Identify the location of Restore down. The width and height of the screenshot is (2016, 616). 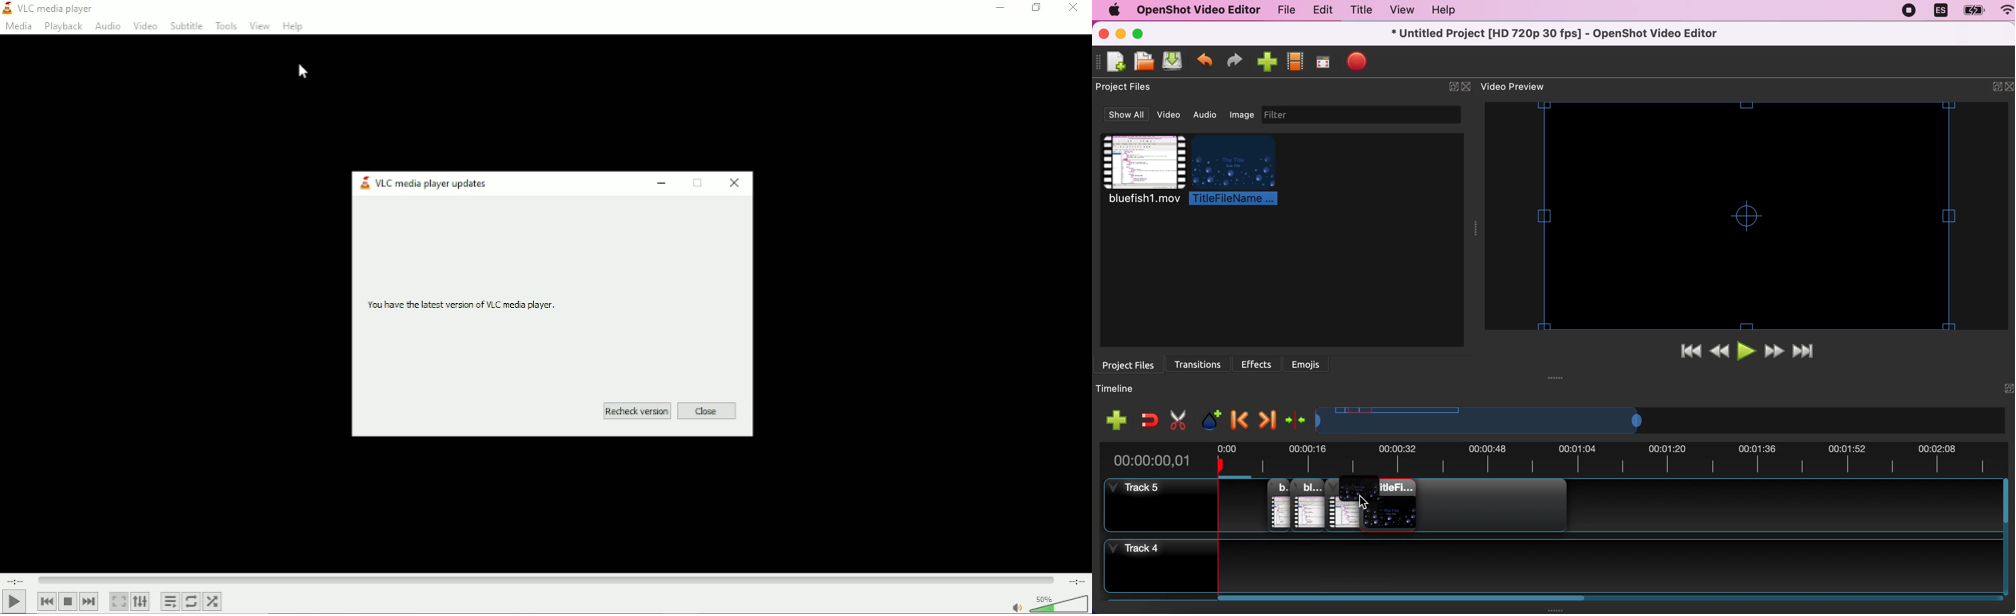
(1039, 9).